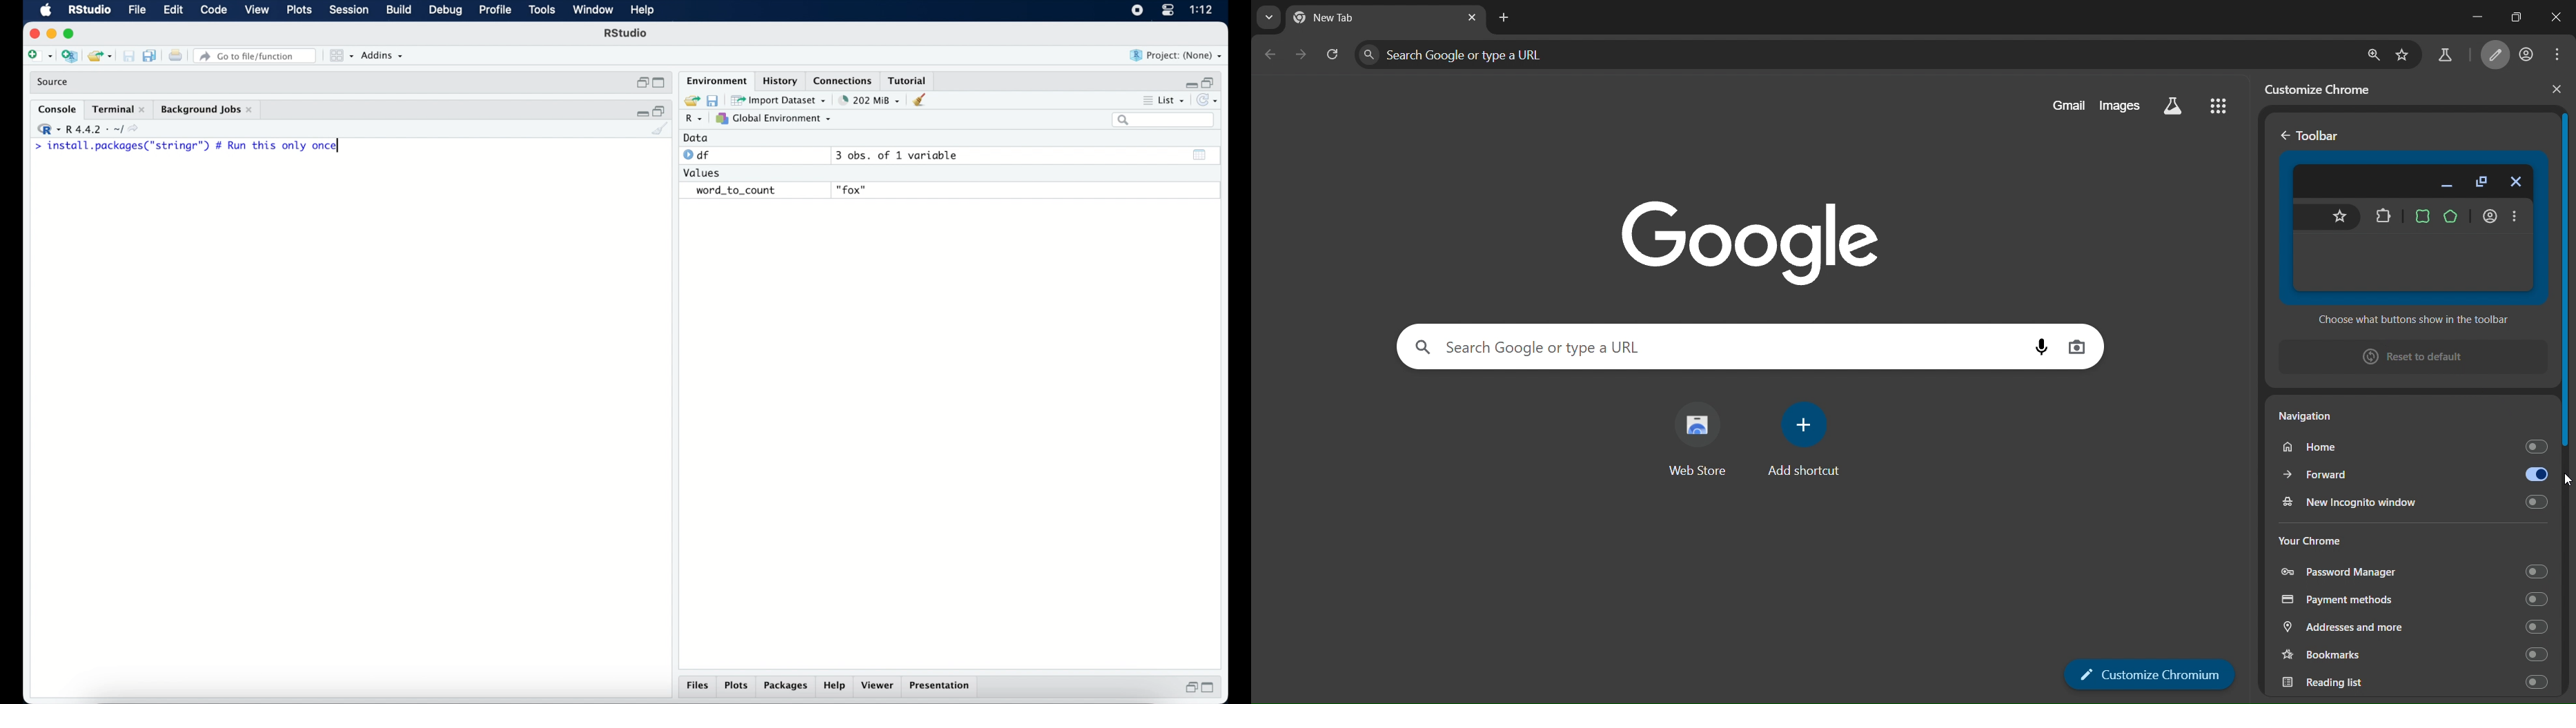 The height and width of the screenshot is (728, 2576). I want to click on plots, so click(736, 686).